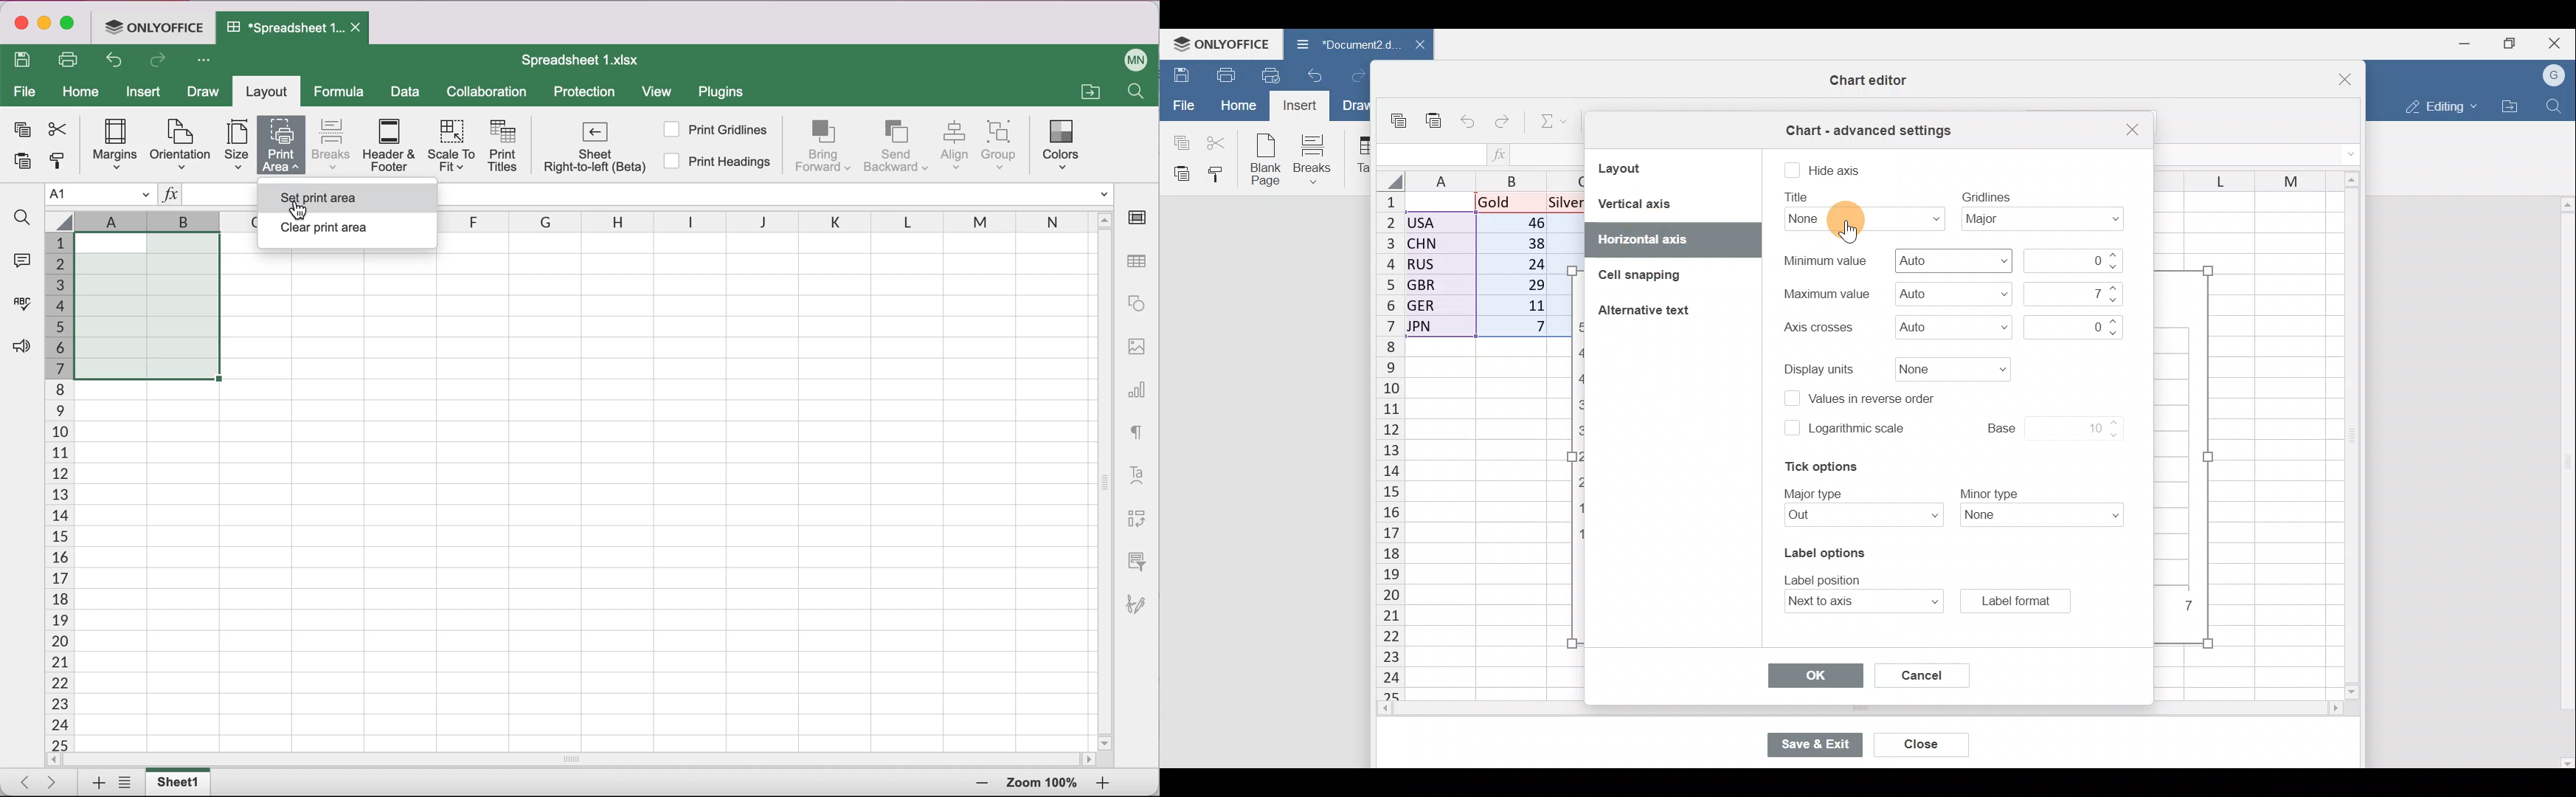  I want to click on Label format, so click(2015, 600).